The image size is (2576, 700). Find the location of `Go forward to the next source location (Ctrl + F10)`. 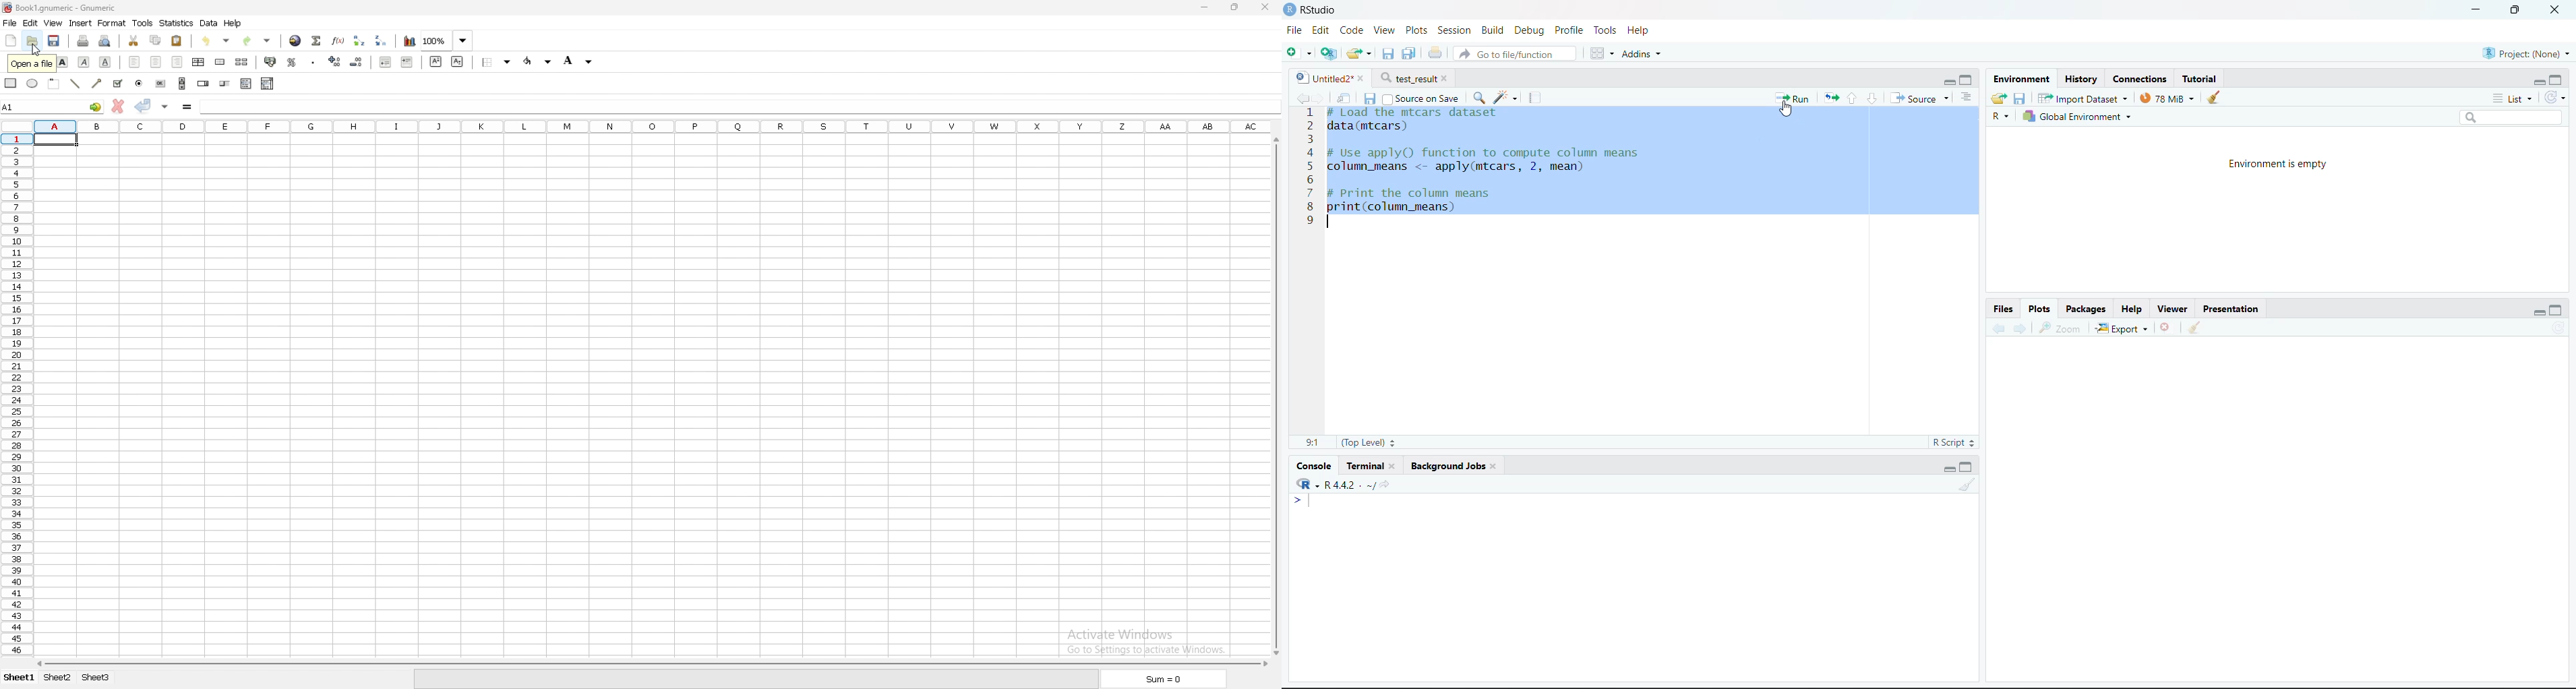

Go forward to the next source location (Ctrl + F10) is located at coordinates (2022, 328).